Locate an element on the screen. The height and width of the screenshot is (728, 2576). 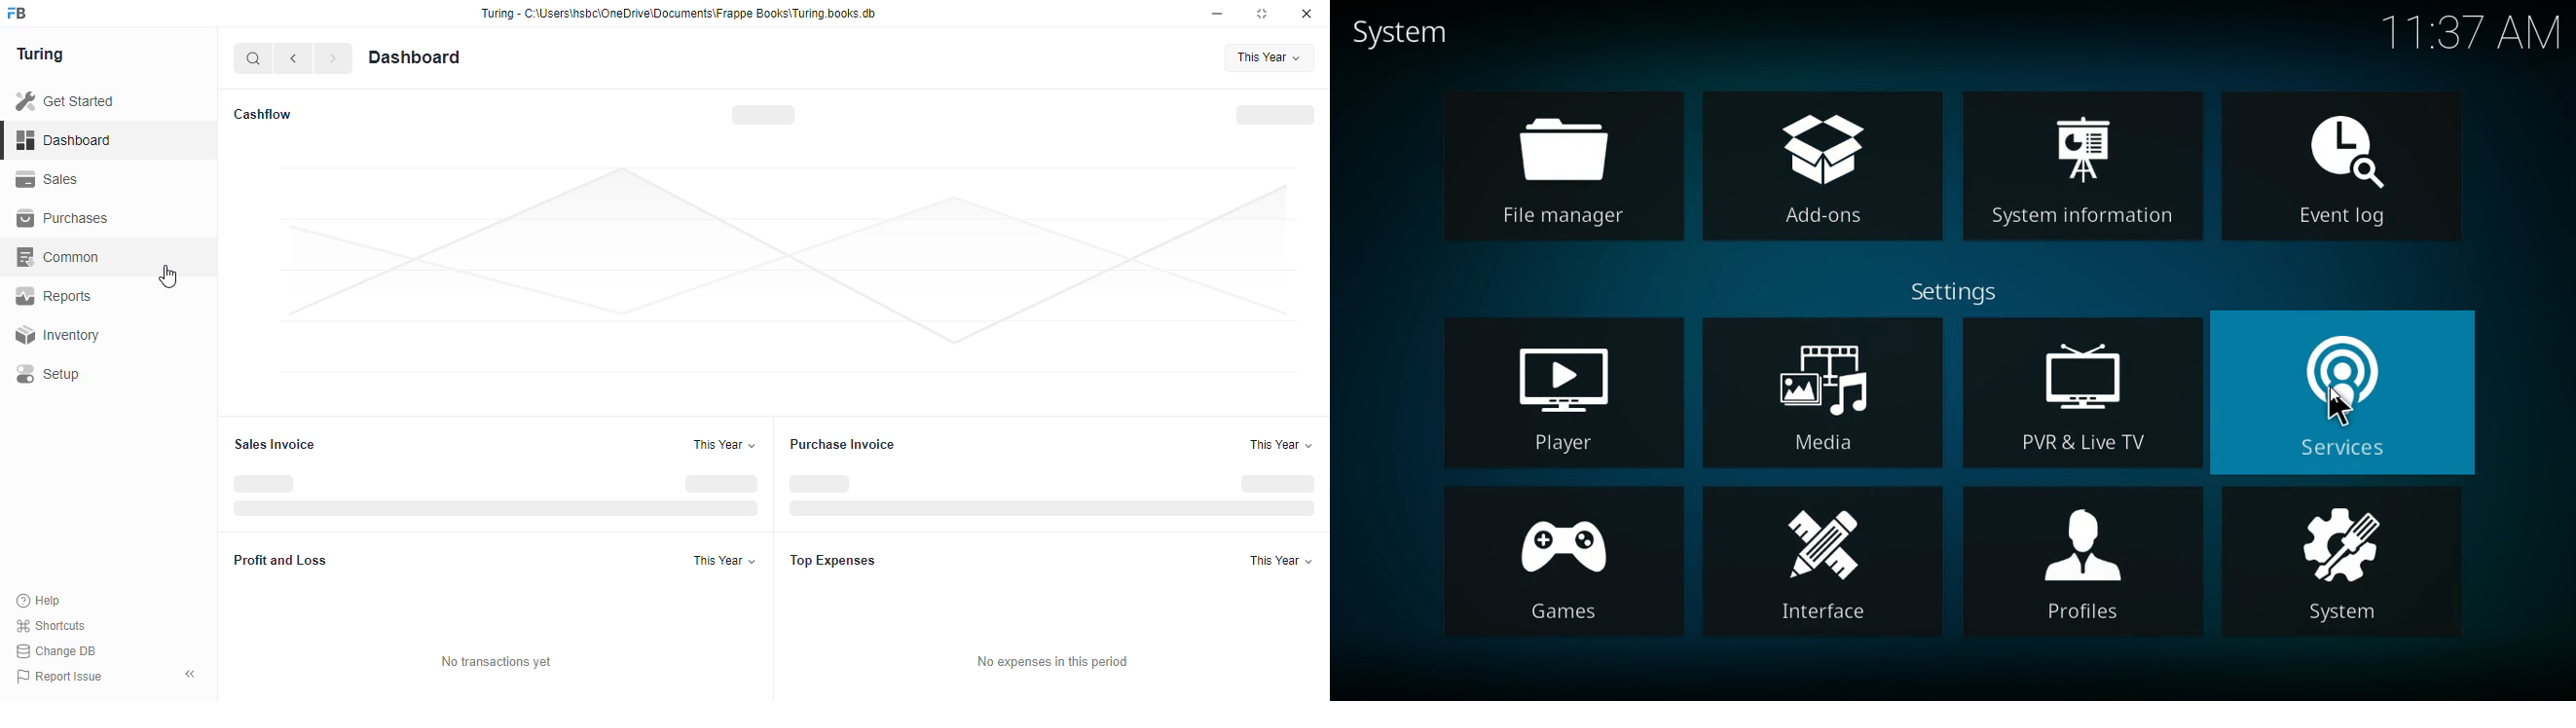
purchases is located at coordinates (62, 218).